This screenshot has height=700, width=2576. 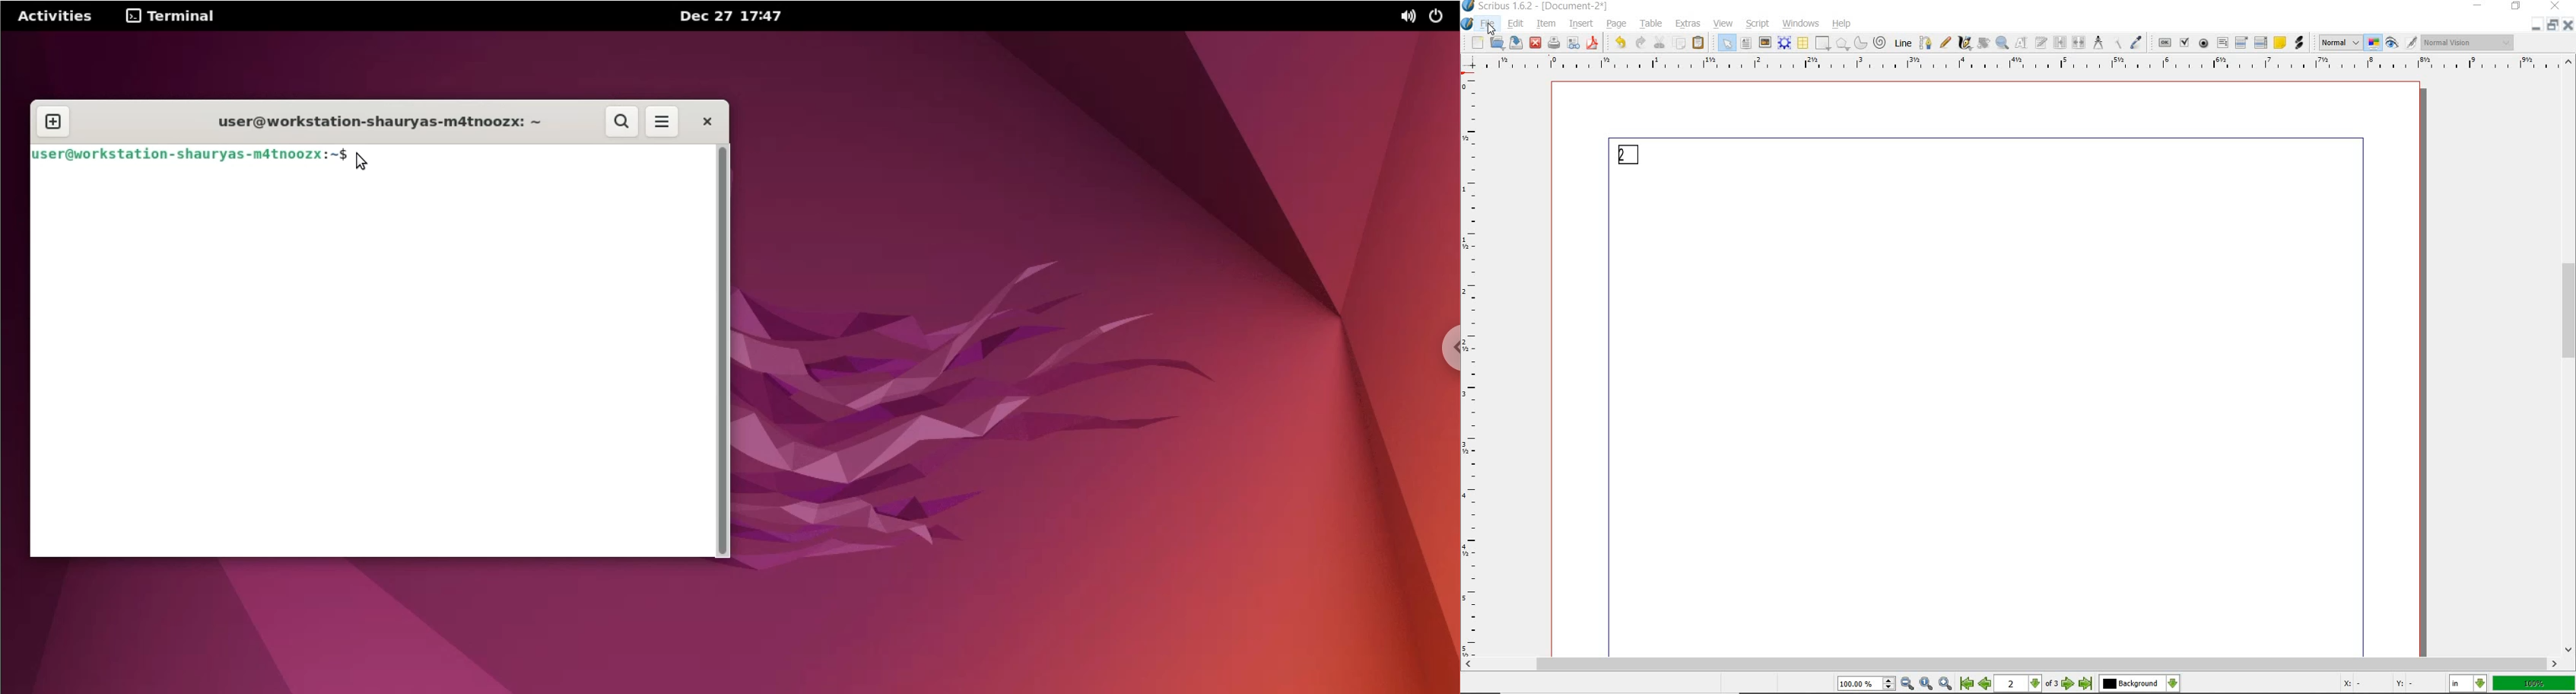 I want to click on new, so click(x=1478, y=43).